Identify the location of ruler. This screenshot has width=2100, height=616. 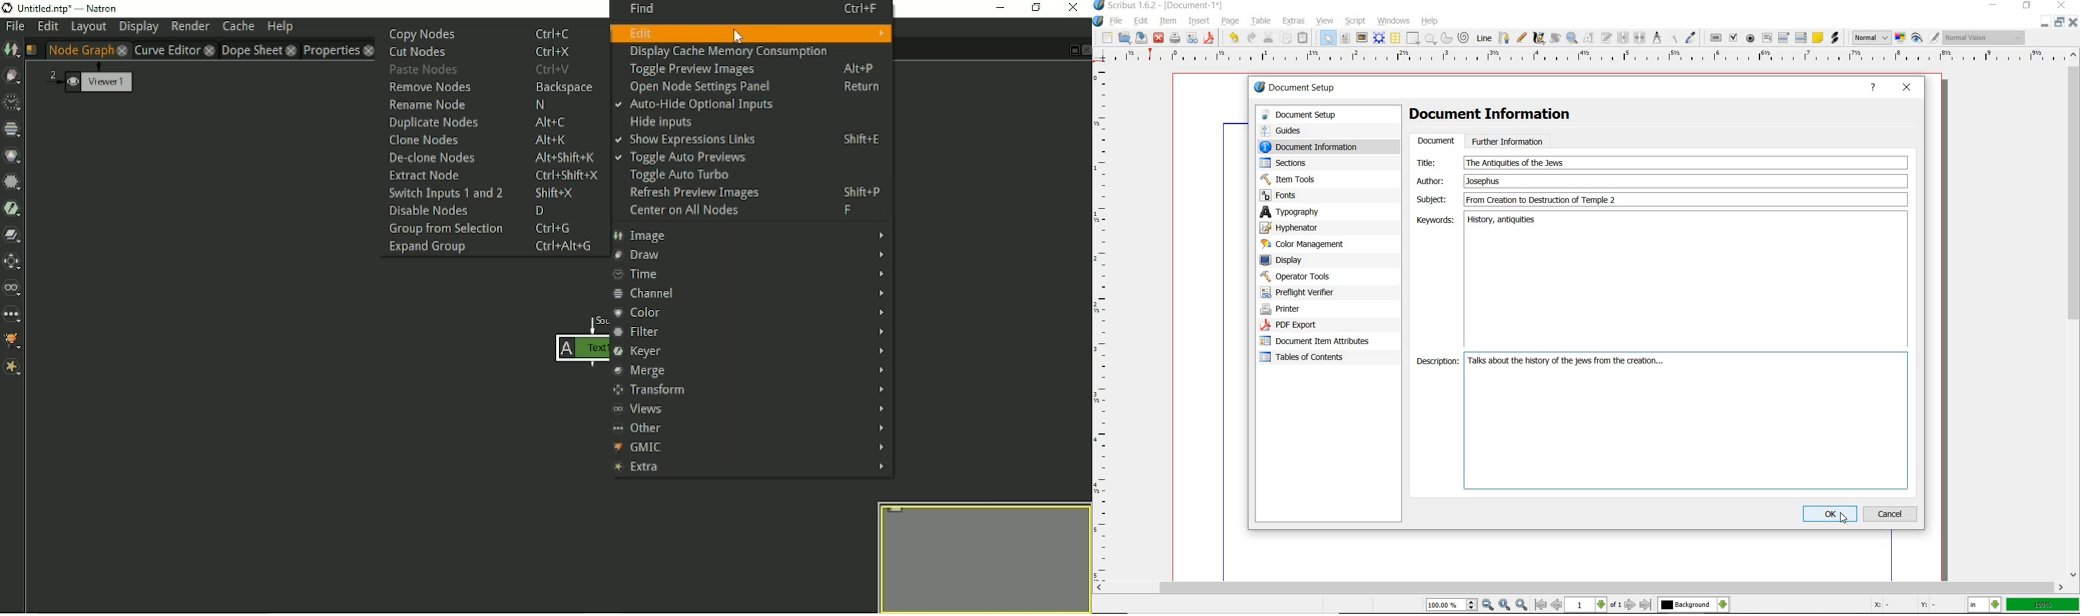
(1104, 322).